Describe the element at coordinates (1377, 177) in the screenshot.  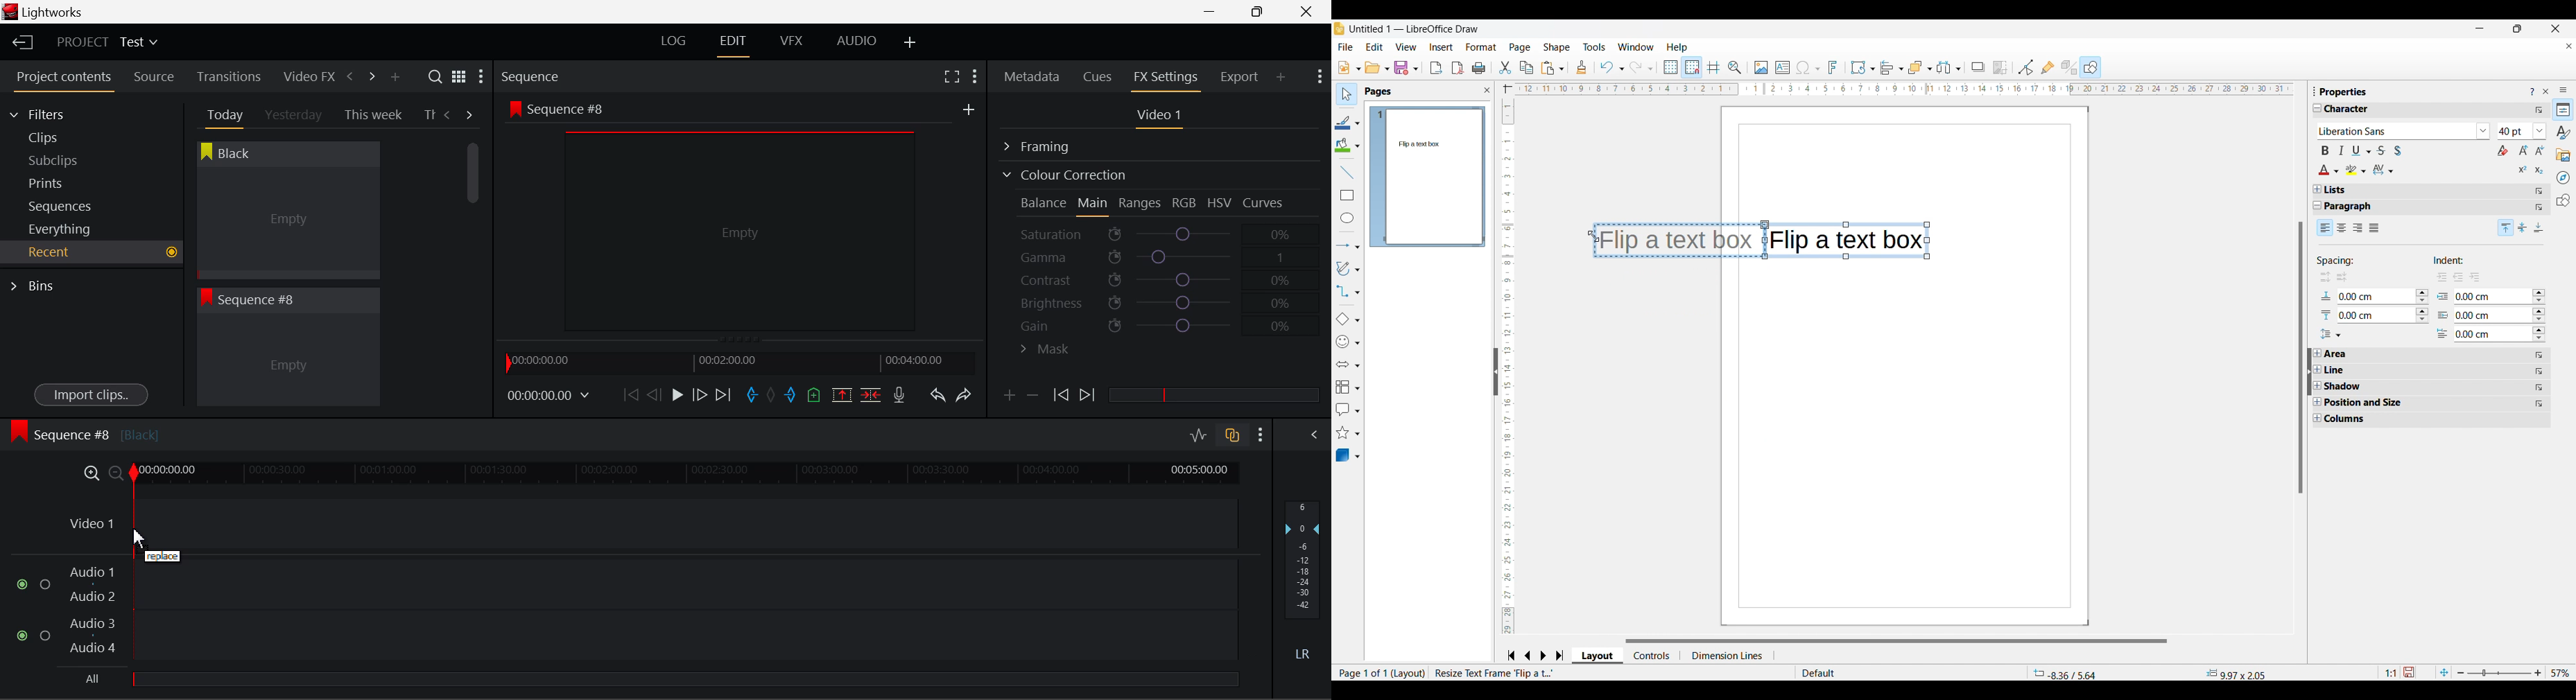
I see `Current page highlighted` at that location.